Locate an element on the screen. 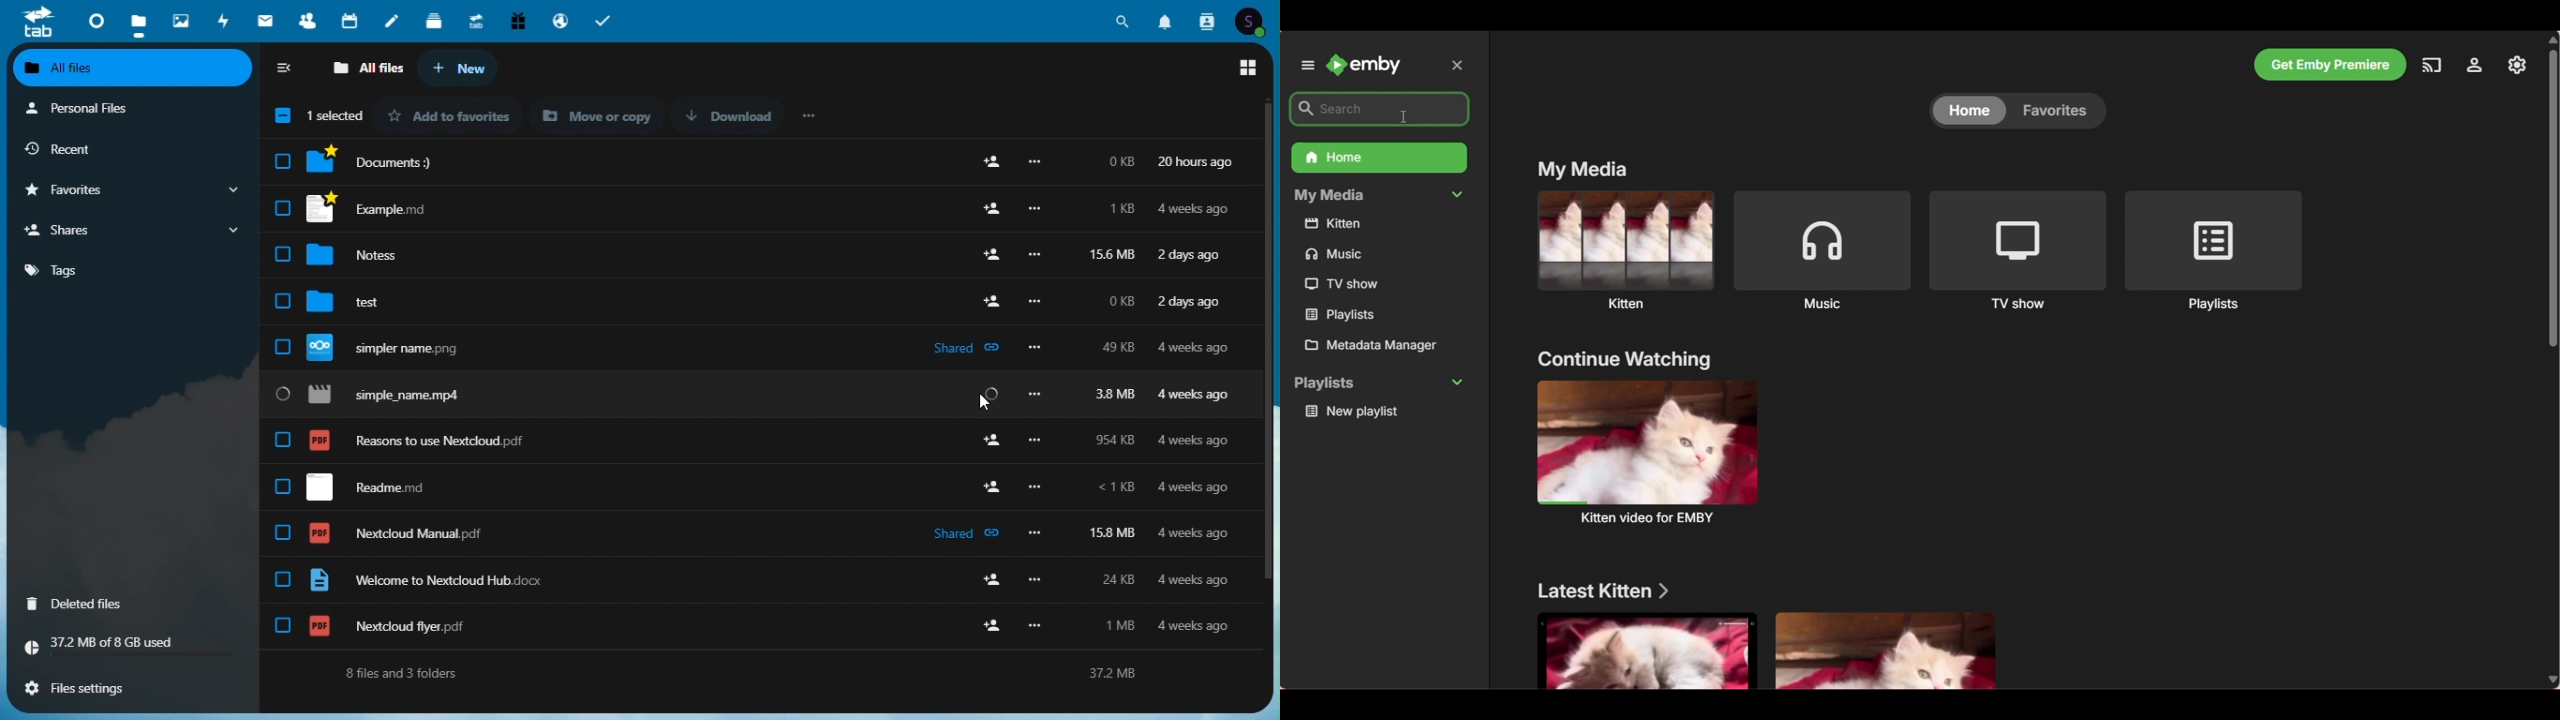 This screenshot has width=2576, height=728. text is located at coordinates (457, 119).